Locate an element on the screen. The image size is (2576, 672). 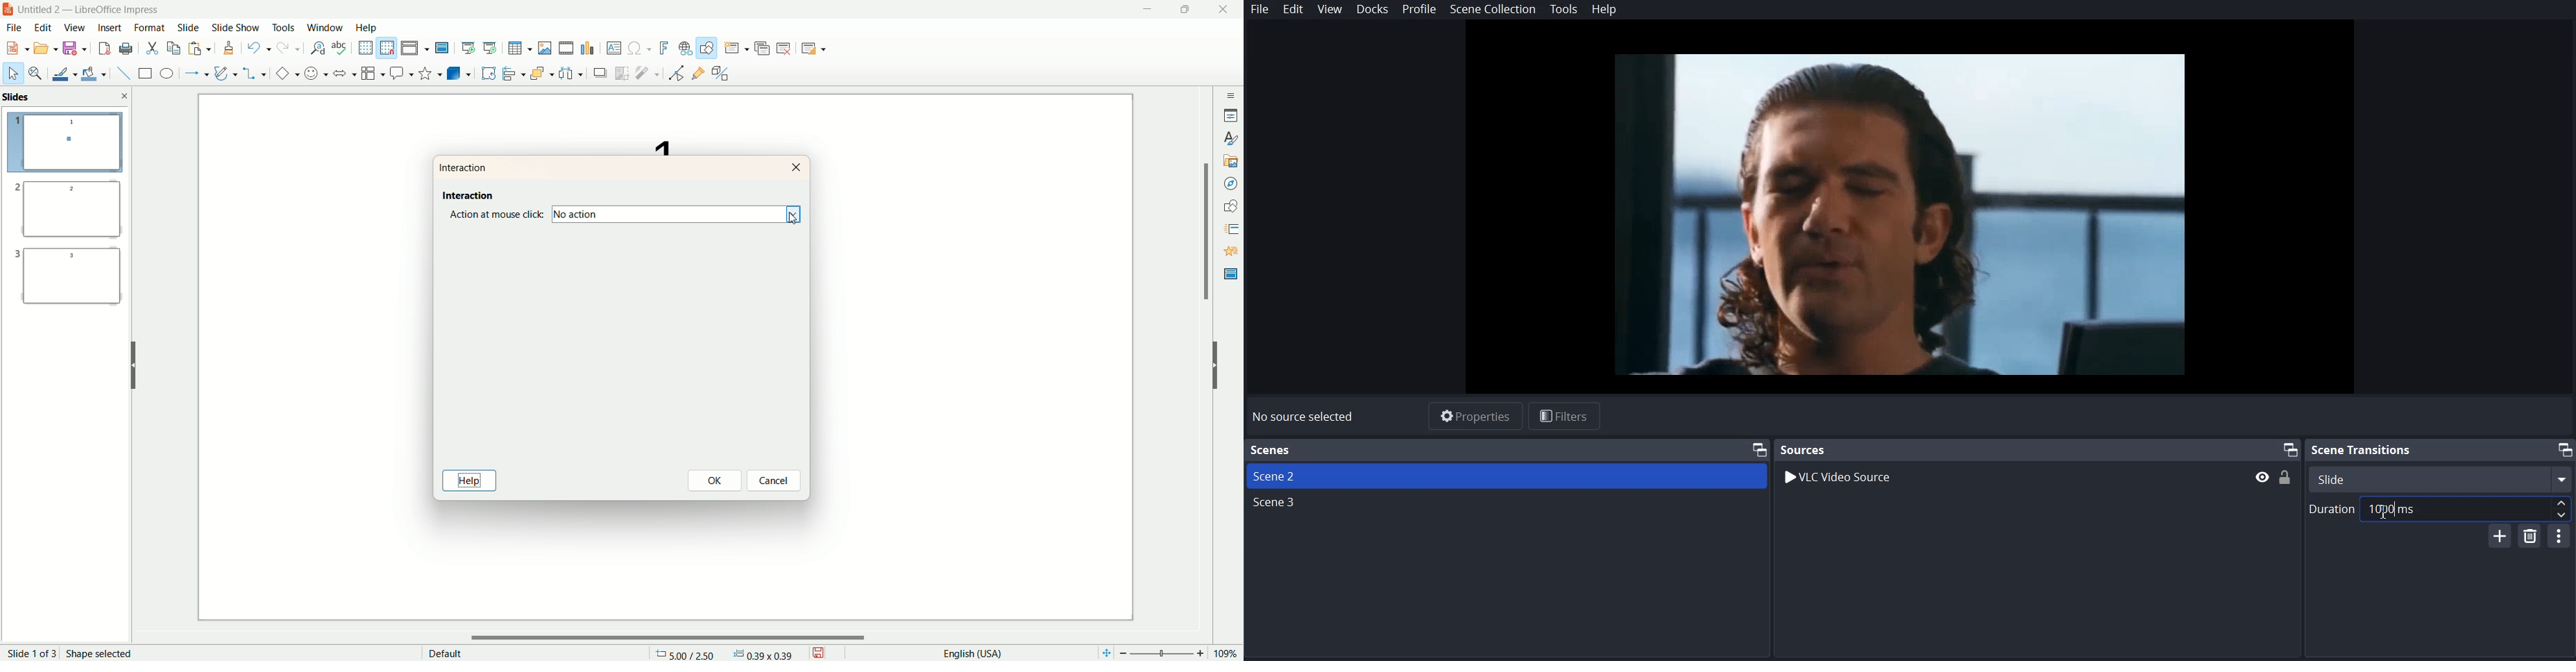
coordinates is located at coordinates (685, 653).